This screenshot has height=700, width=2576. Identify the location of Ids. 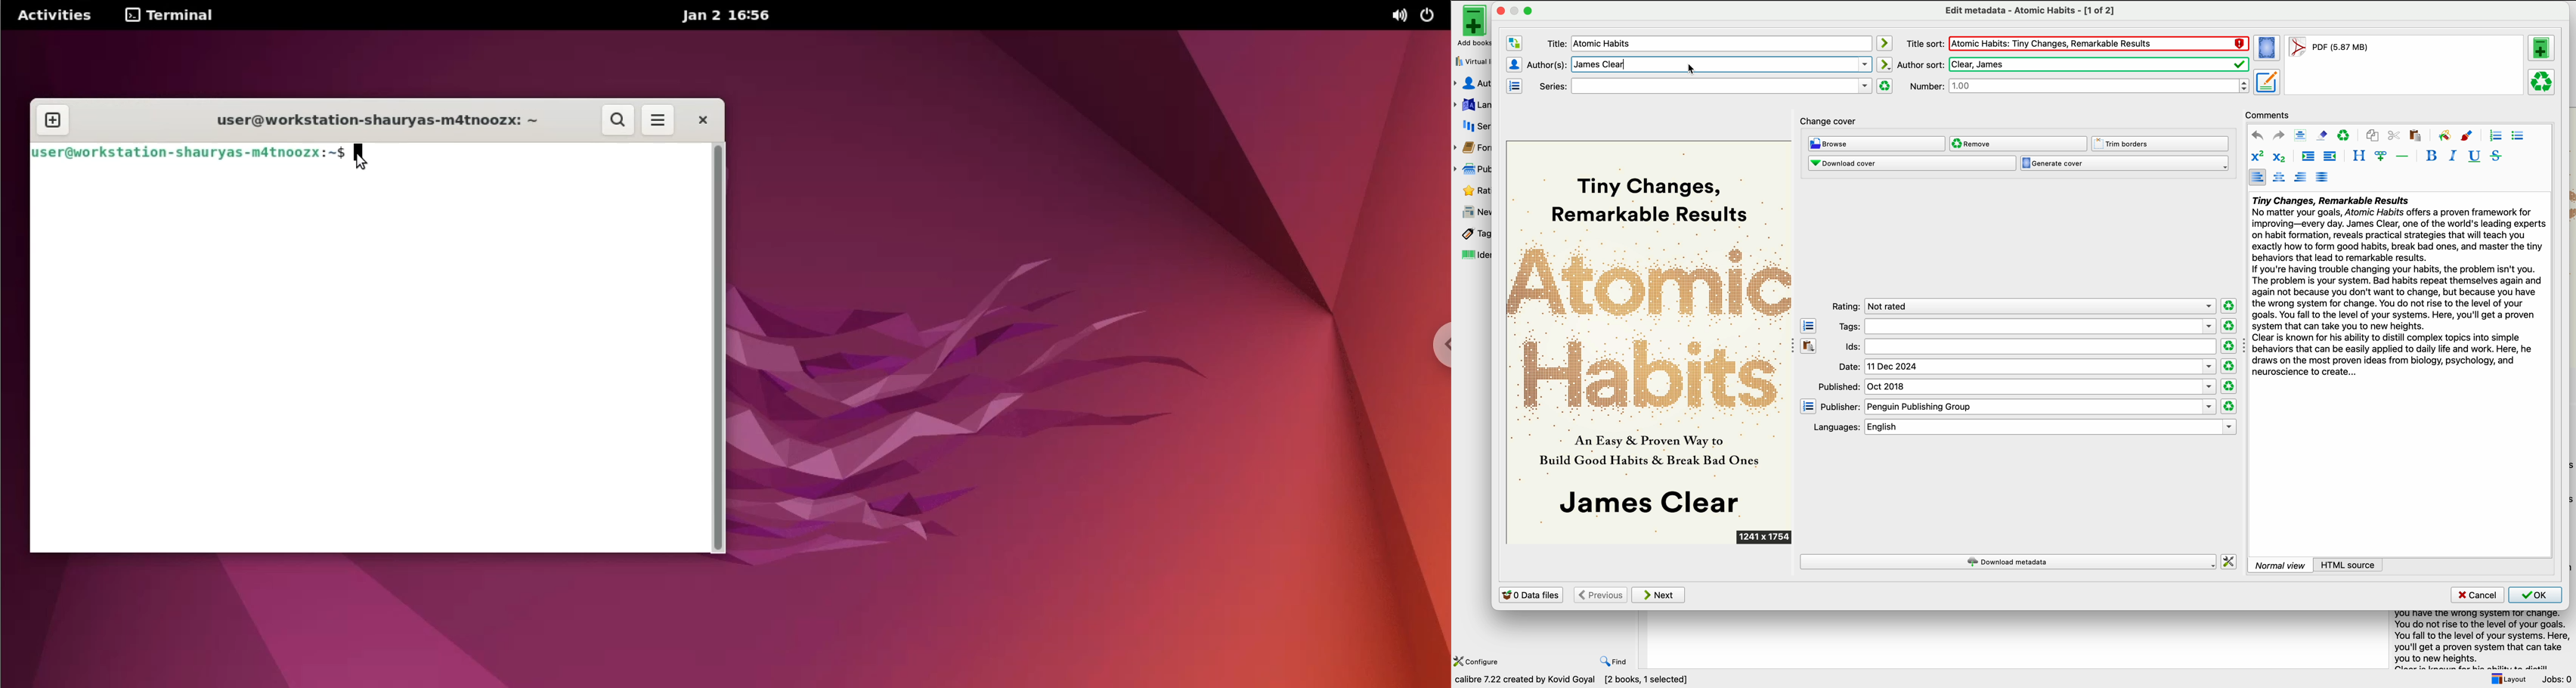
(2029, 347).